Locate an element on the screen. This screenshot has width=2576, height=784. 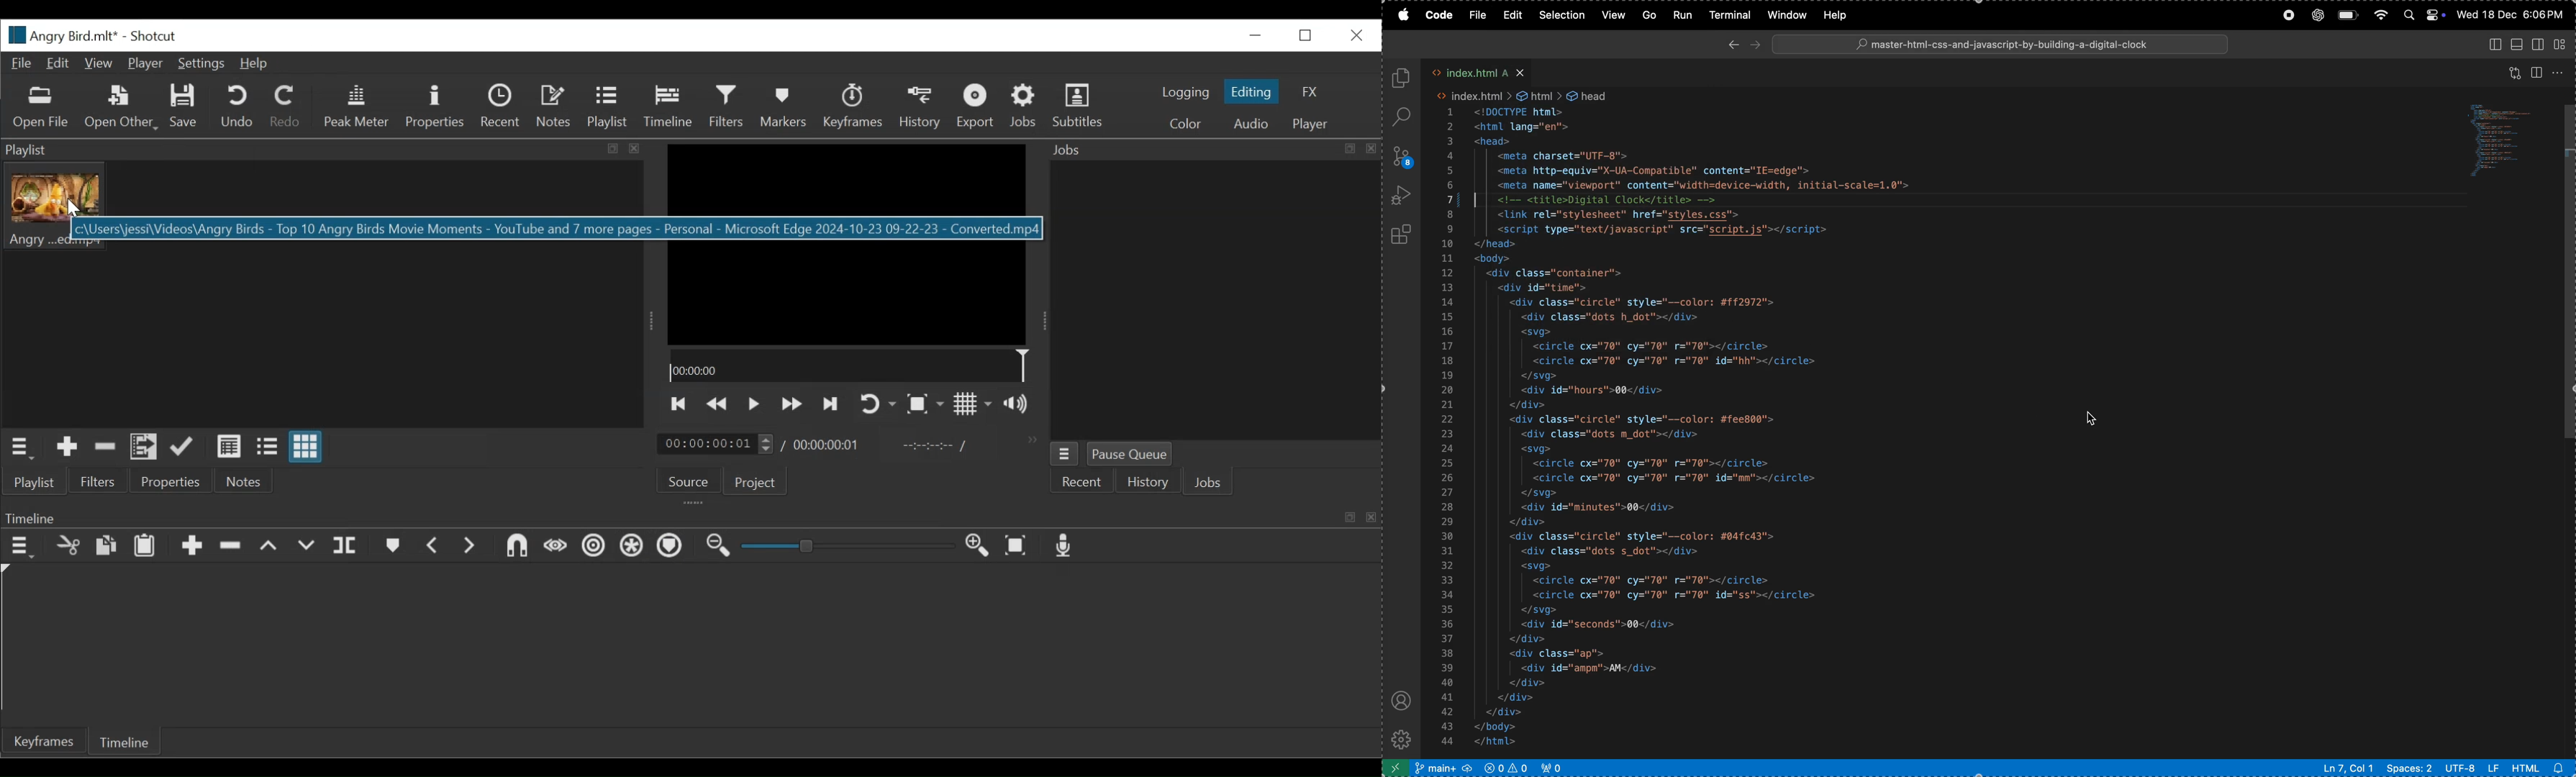
Total Duration is located at coordinates (828, 445).